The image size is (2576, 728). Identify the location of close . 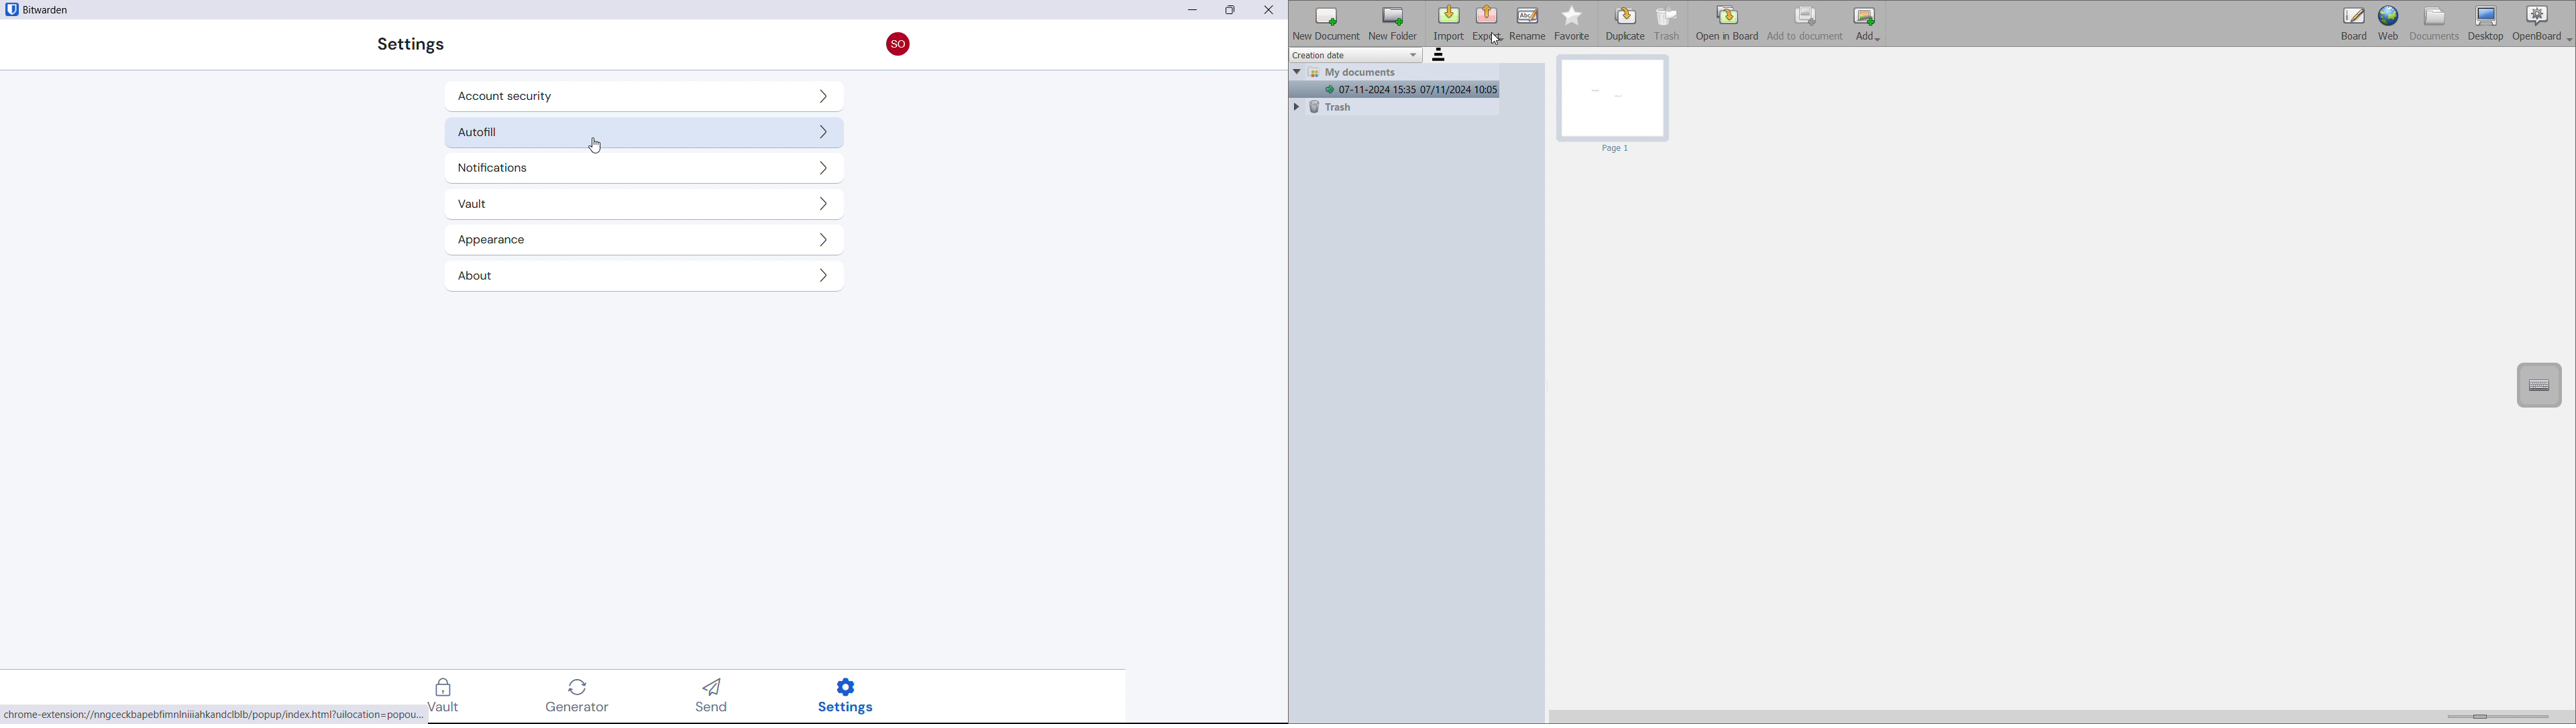
(1273, 9).